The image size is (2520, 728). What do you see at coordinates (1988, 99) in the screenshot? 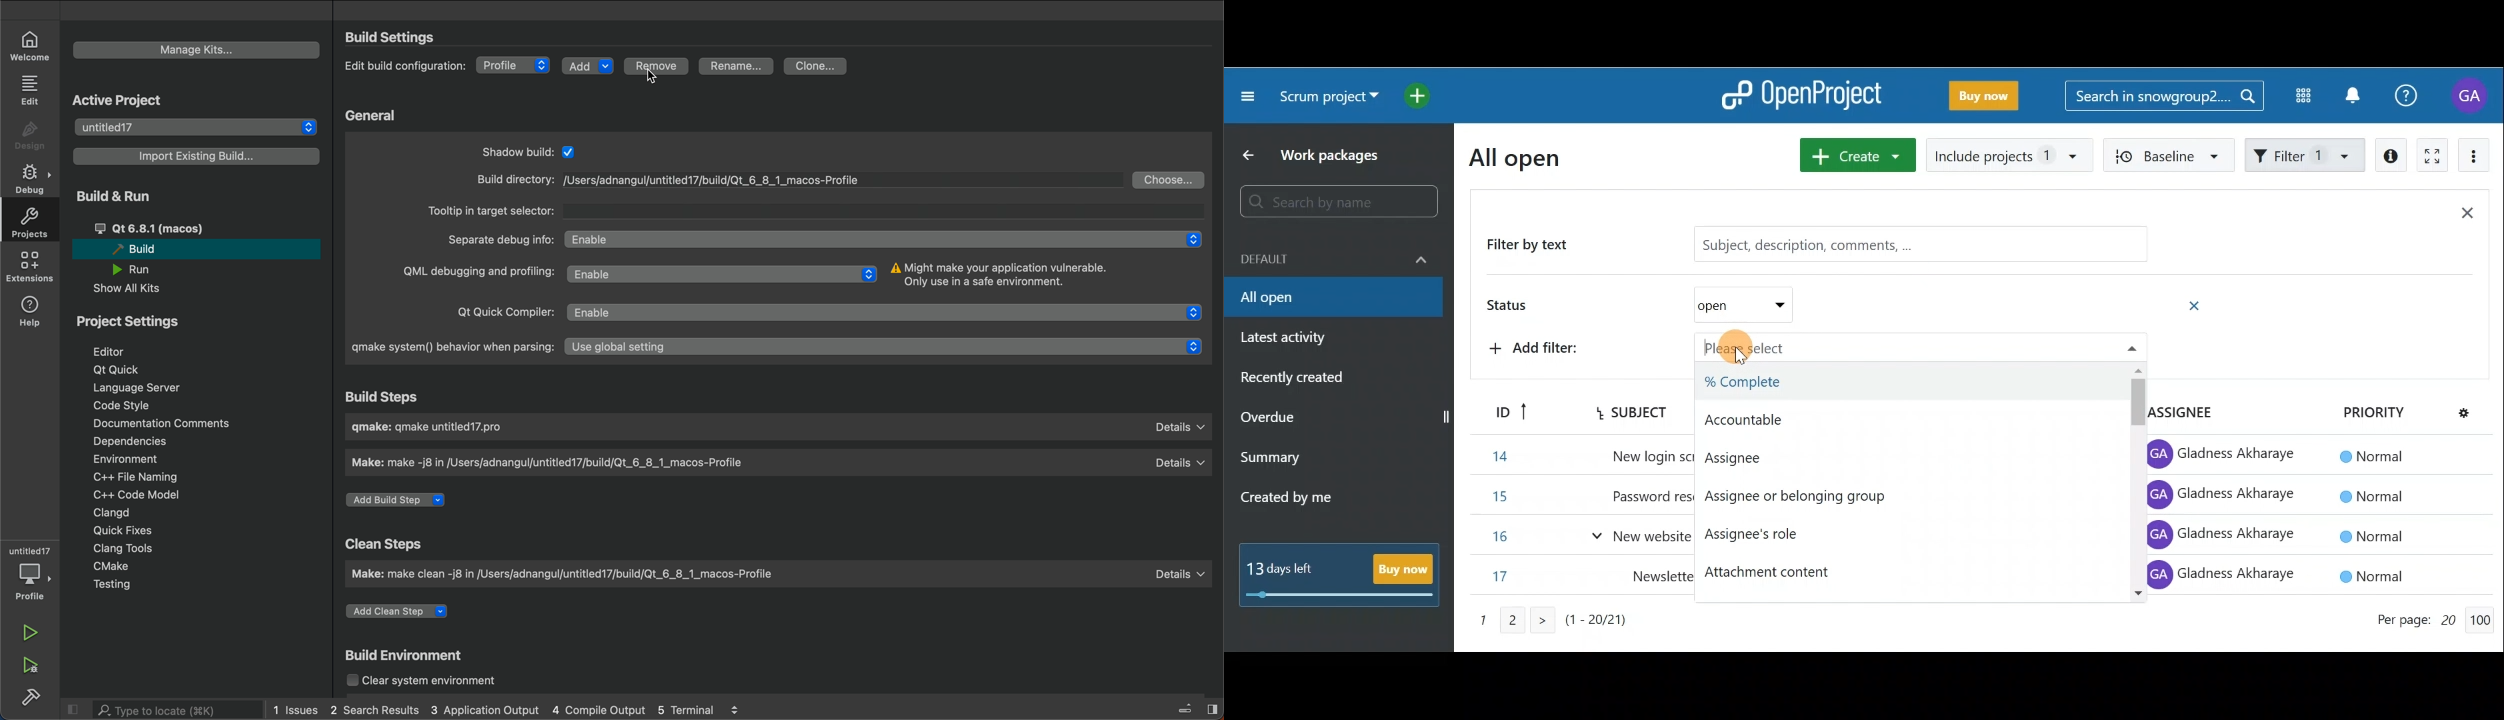
I see `Buy now` at bounding box center [1988, 99].